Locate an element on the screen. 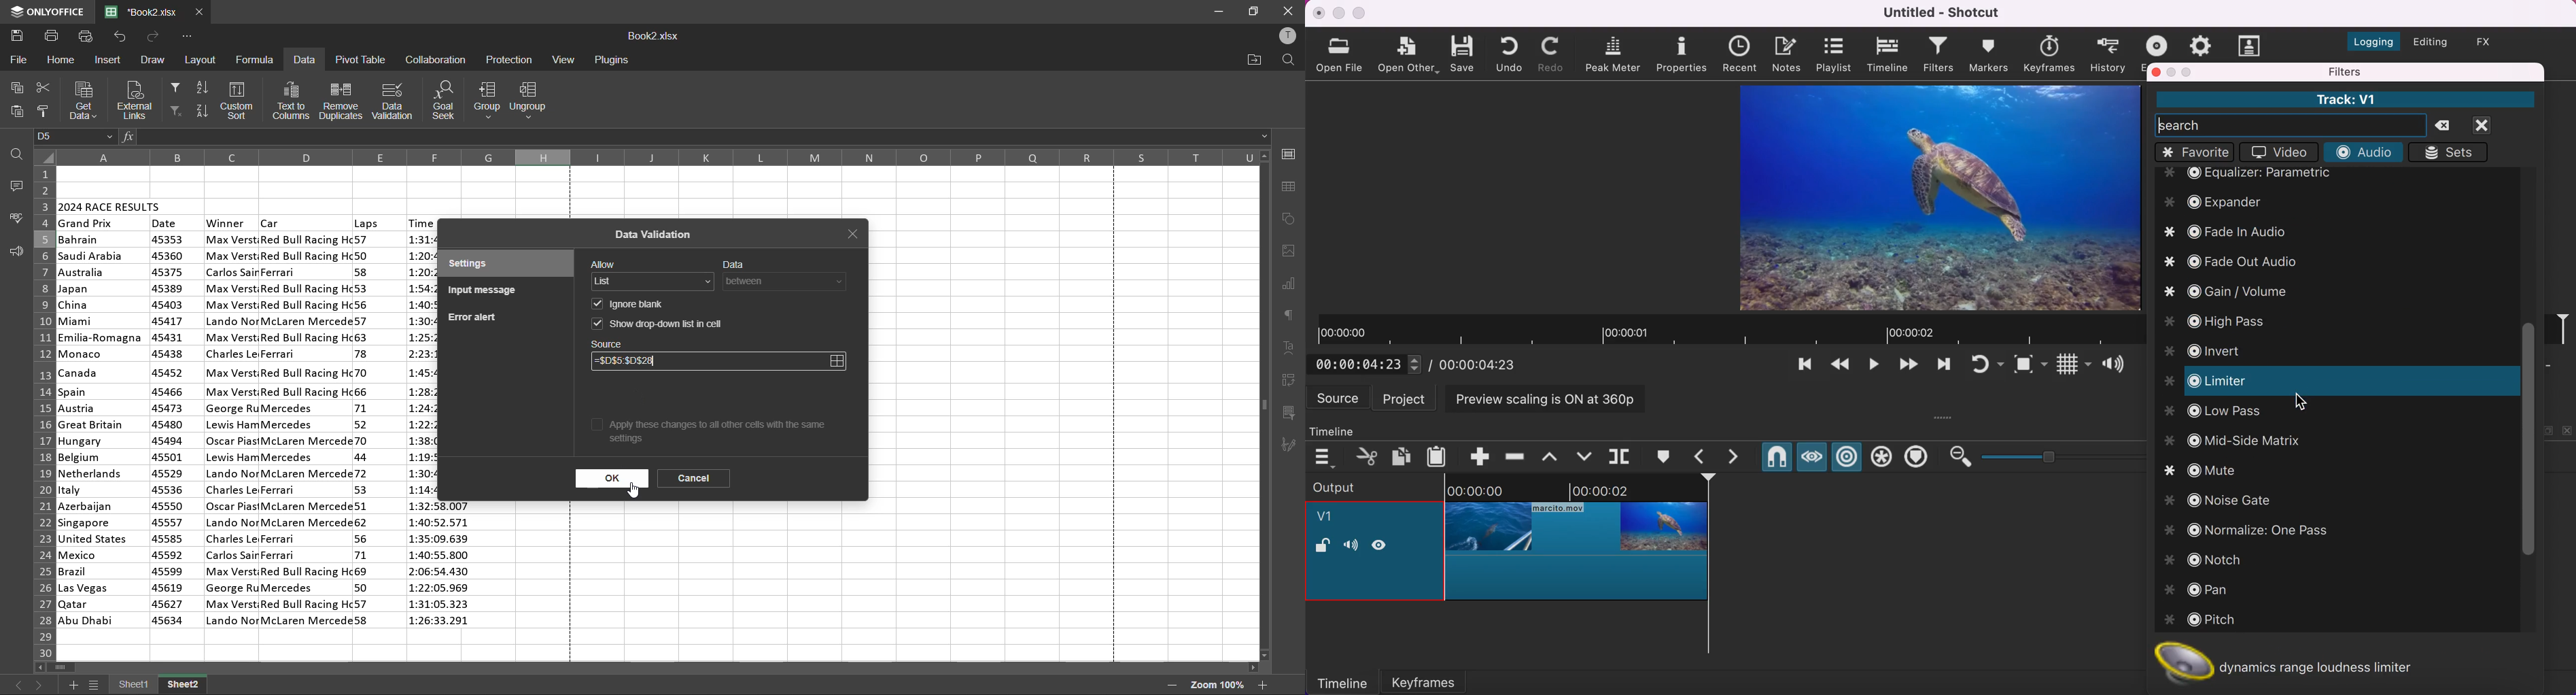  profile is located at coordinates (1287, 38).